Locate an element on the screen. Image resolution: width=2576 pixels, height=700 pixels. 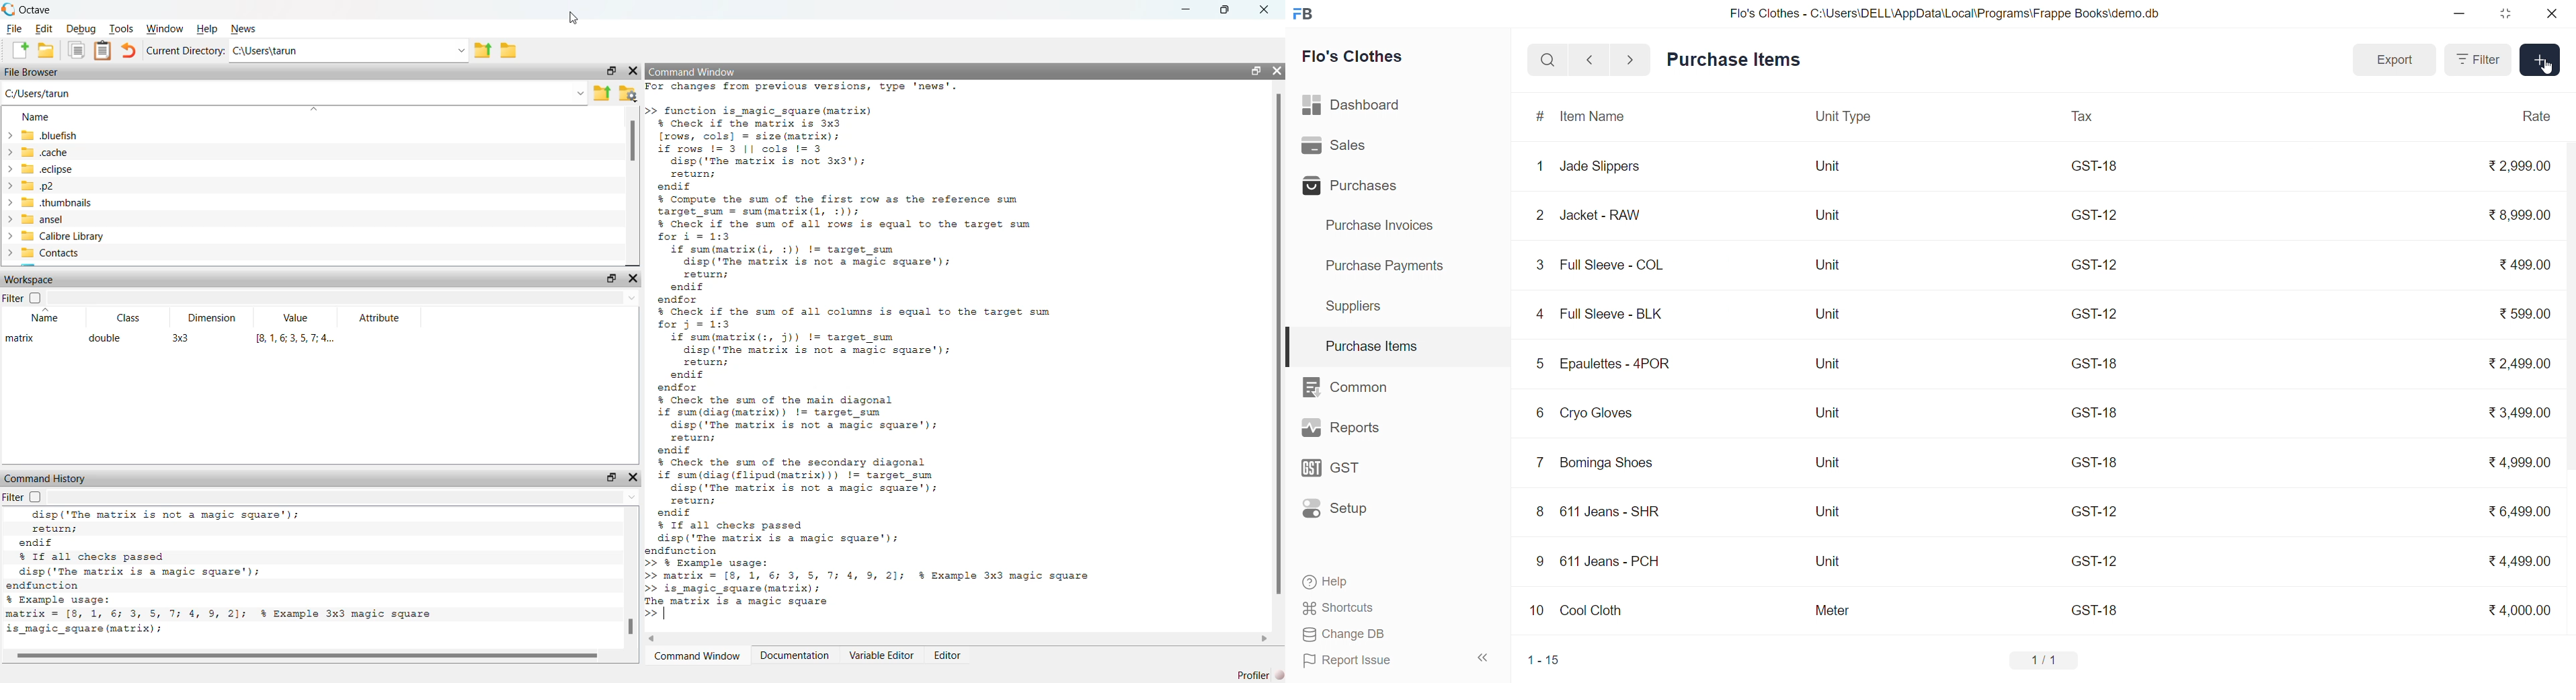
Cool Cloth is located at coordinates (1603, 612).